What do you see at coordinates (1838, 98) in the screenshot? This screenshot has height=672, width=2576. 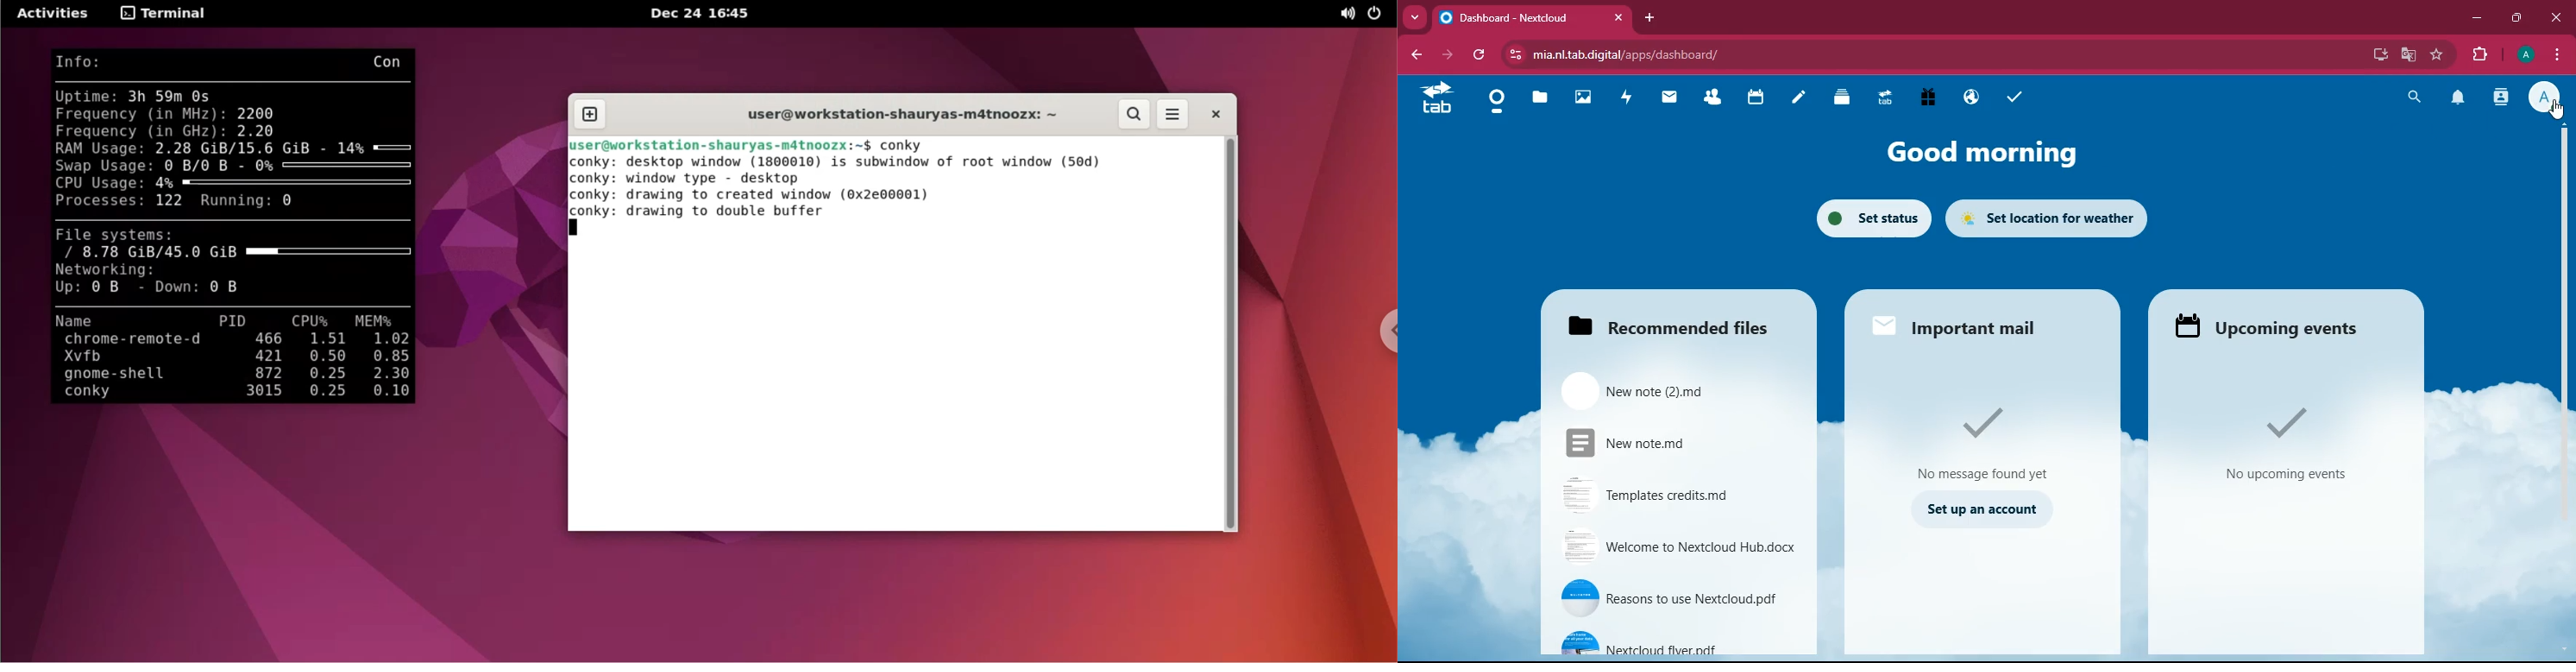 I see `Deck` at bounding box center [1838, 98].